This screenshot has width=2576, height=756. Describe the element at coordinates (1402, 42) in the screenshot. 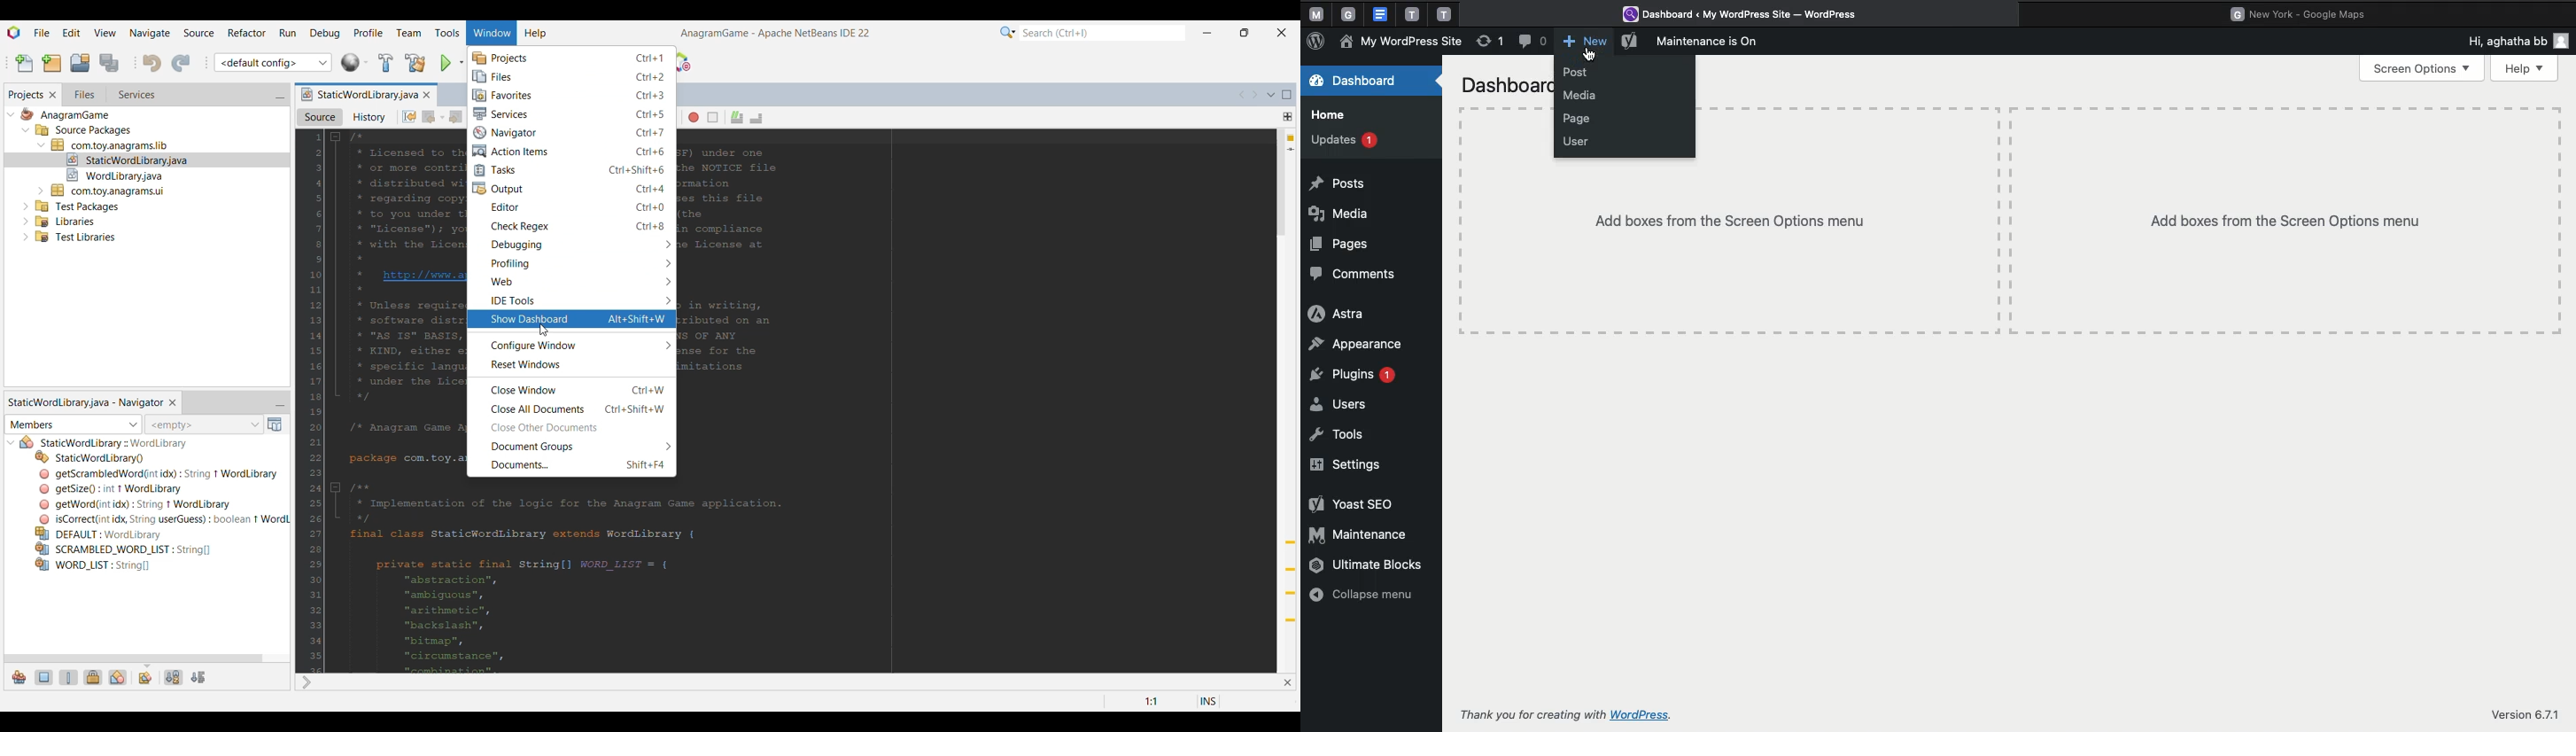

I see `My Wordpress site` at that location.